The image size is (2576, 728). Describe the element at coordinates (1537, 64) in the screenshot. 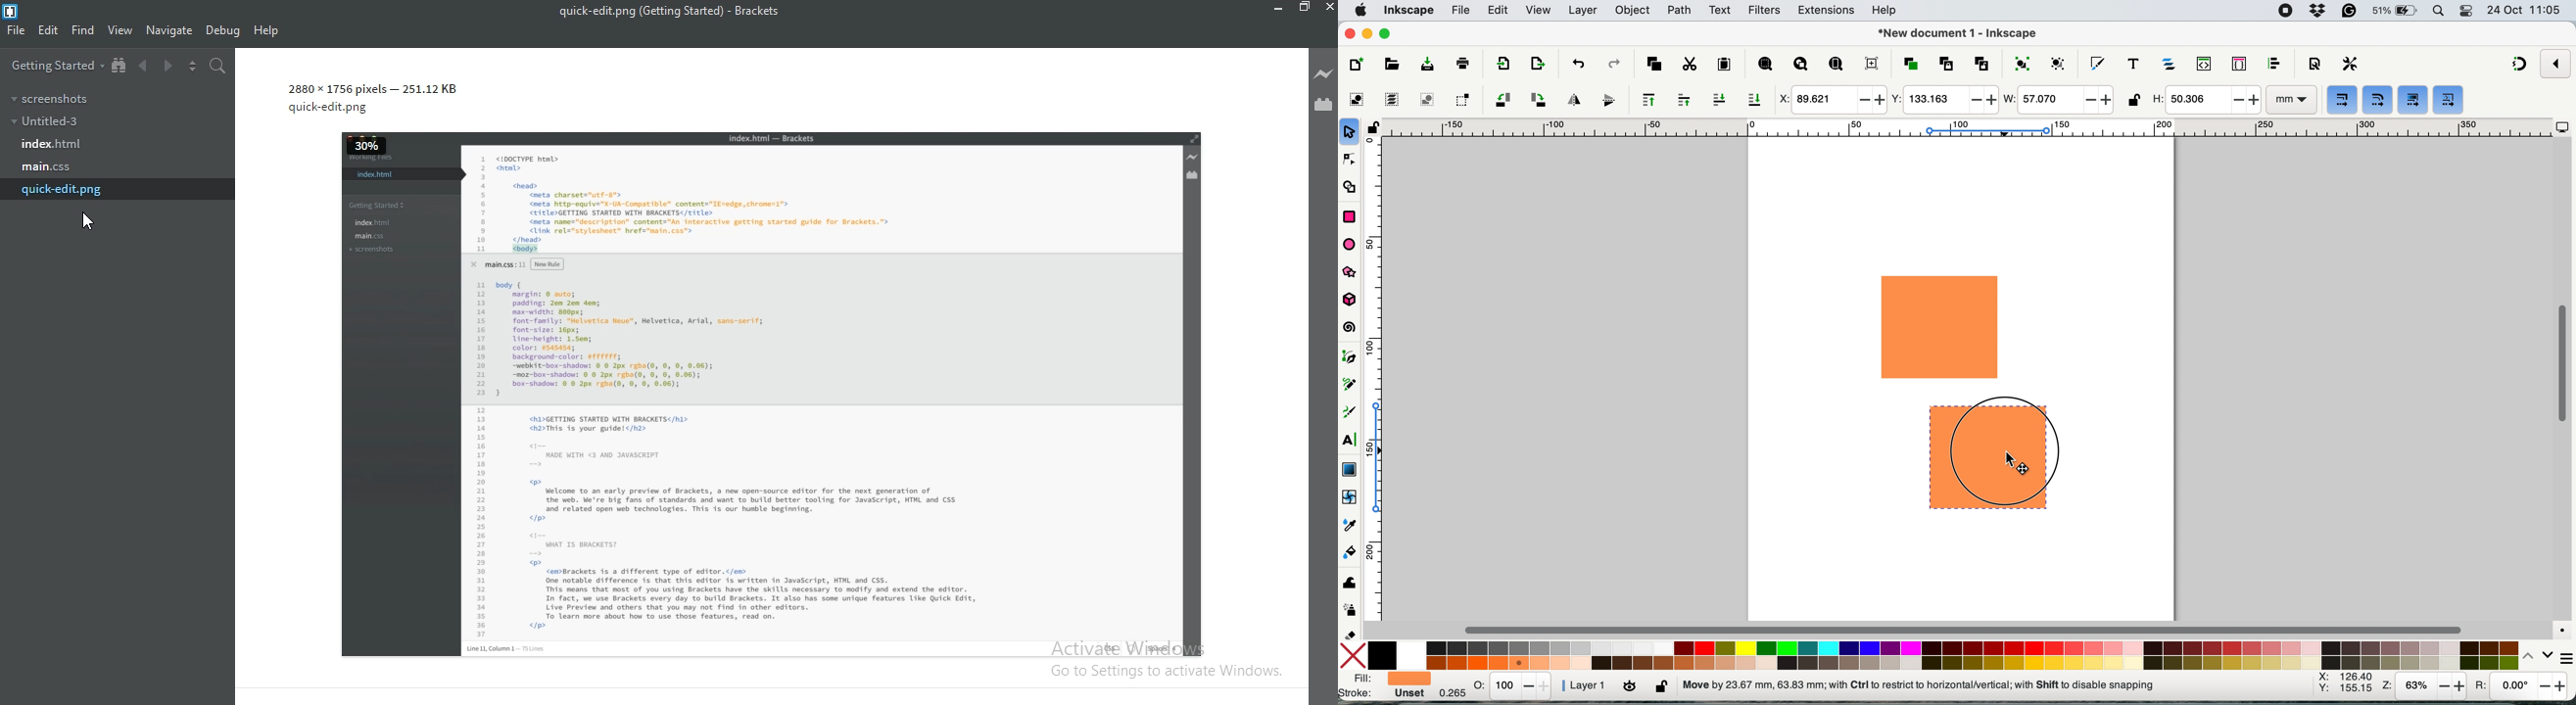

I see `open import` at that location.